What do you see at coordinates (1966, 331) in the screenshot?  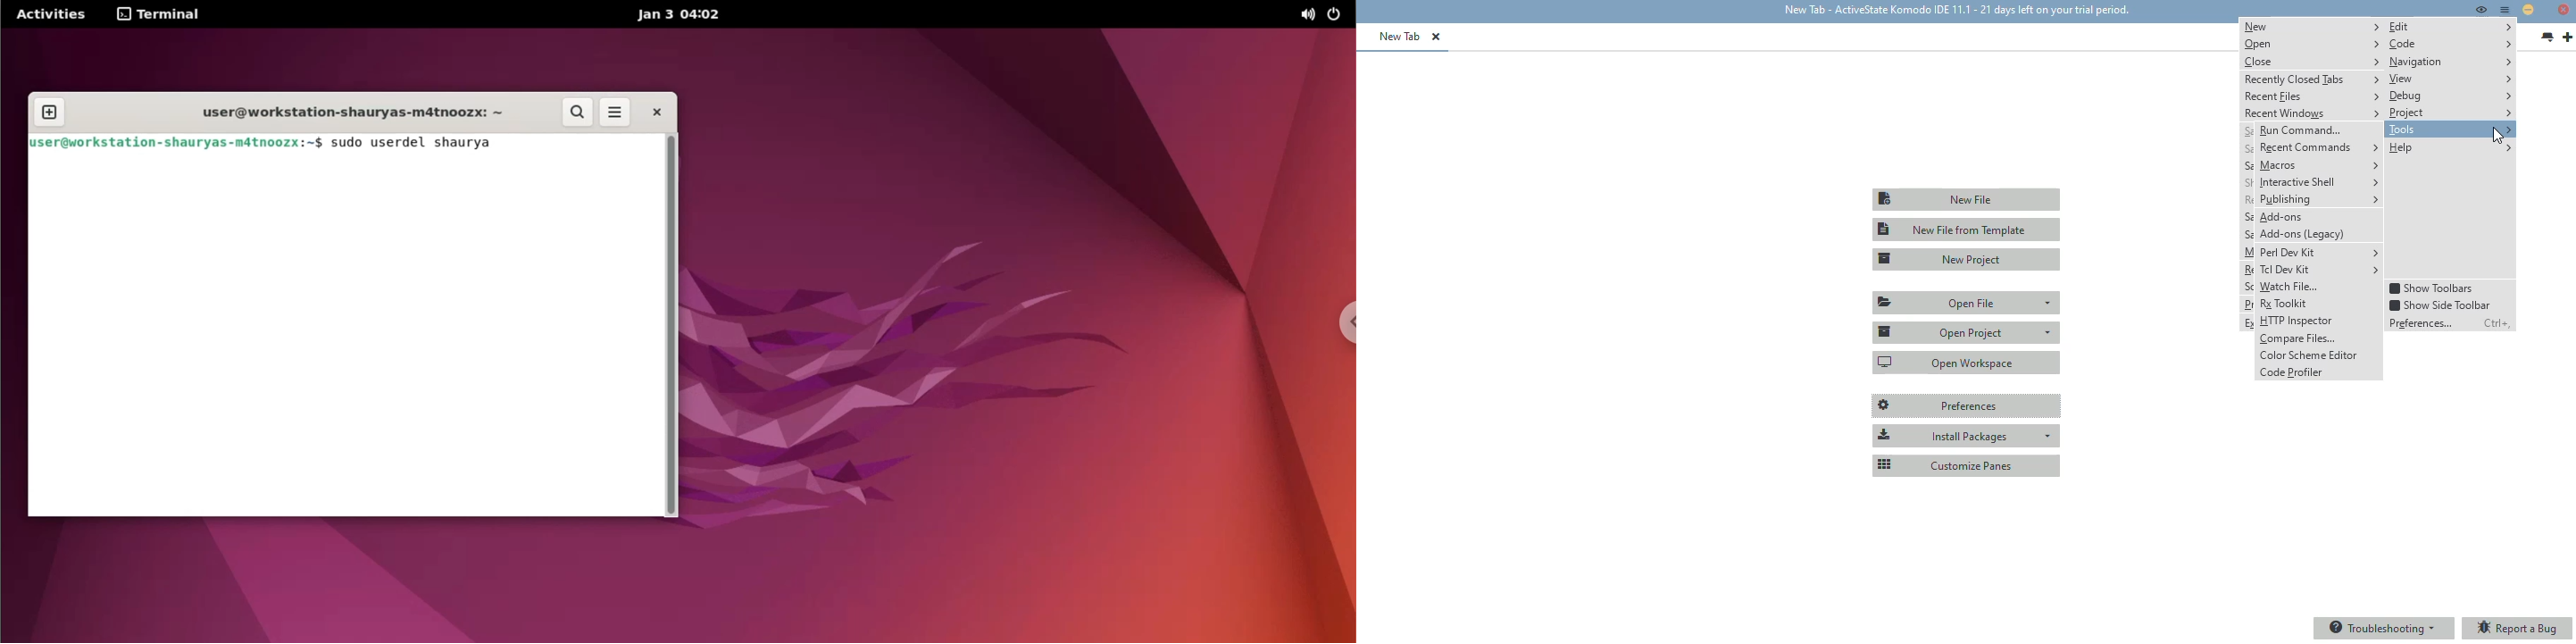 I see `open project` at bounding box center [1966, 331].